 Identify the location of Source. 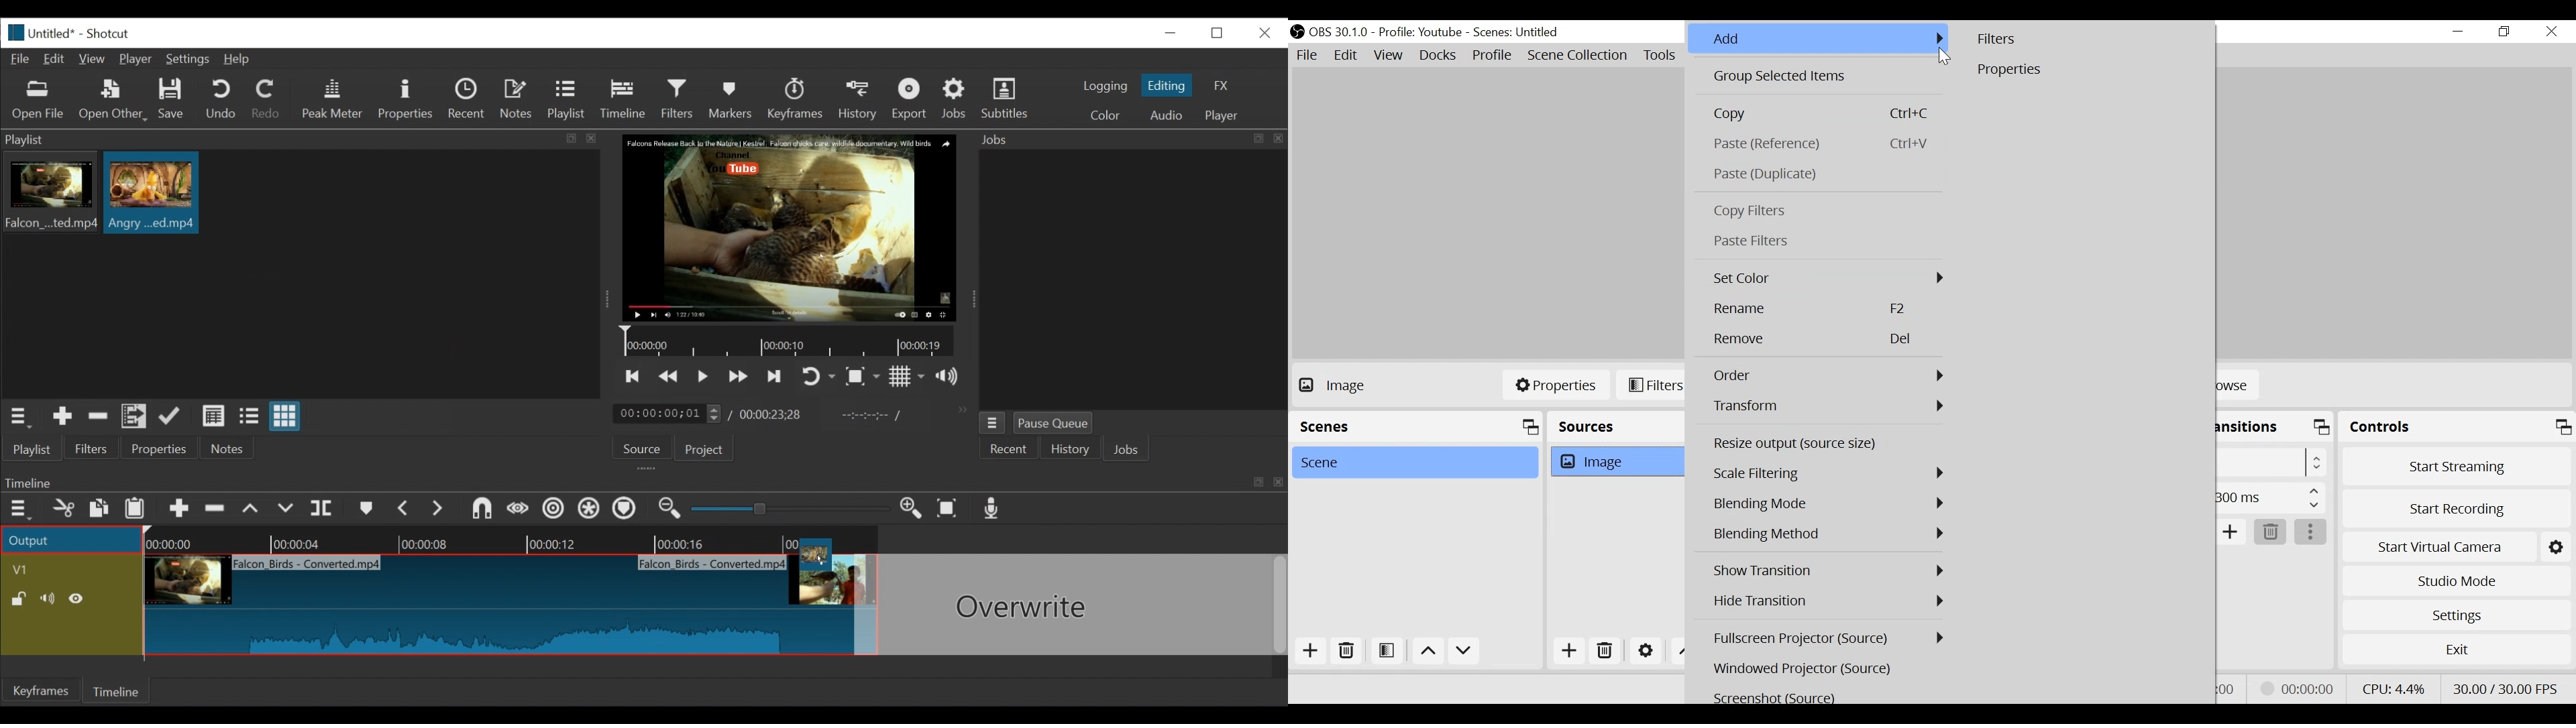
(637, 451).